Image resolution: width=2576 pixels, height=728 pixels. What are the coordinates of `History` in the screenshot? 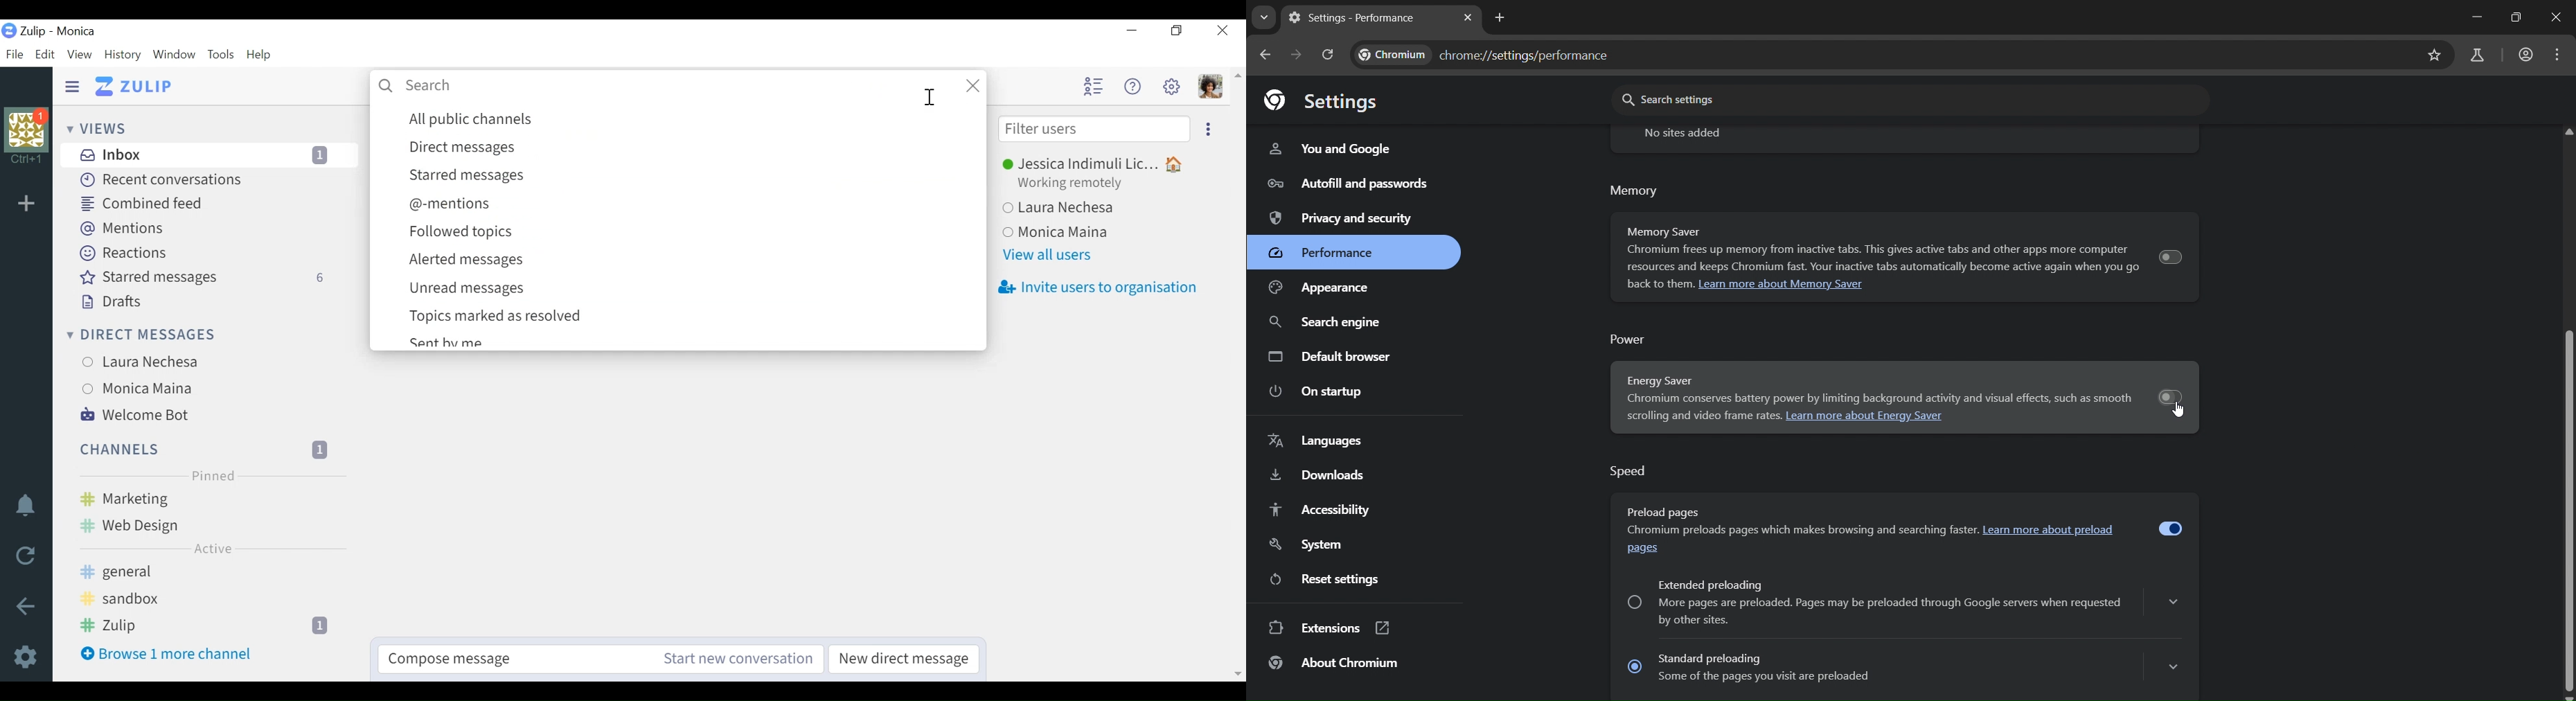 It's located at (123, 55).